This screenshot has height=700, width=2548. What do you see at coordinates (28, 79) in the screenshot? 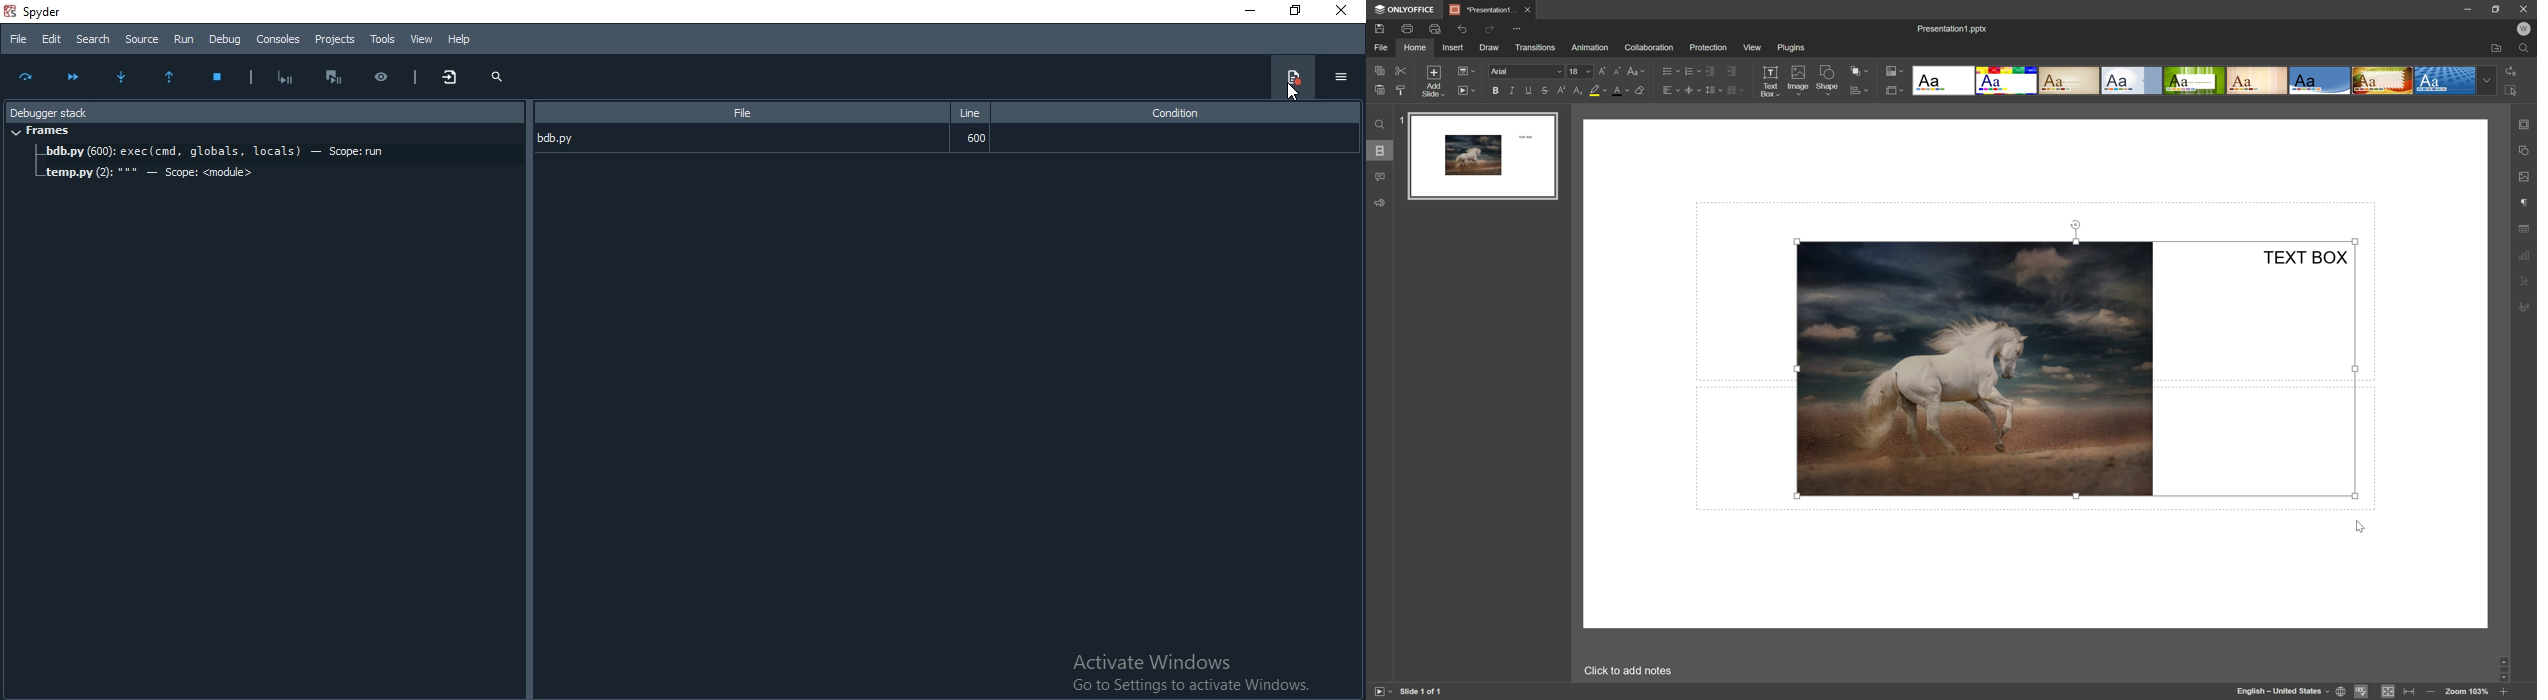
I see `Execute current line` at bounding box center [28, 79].